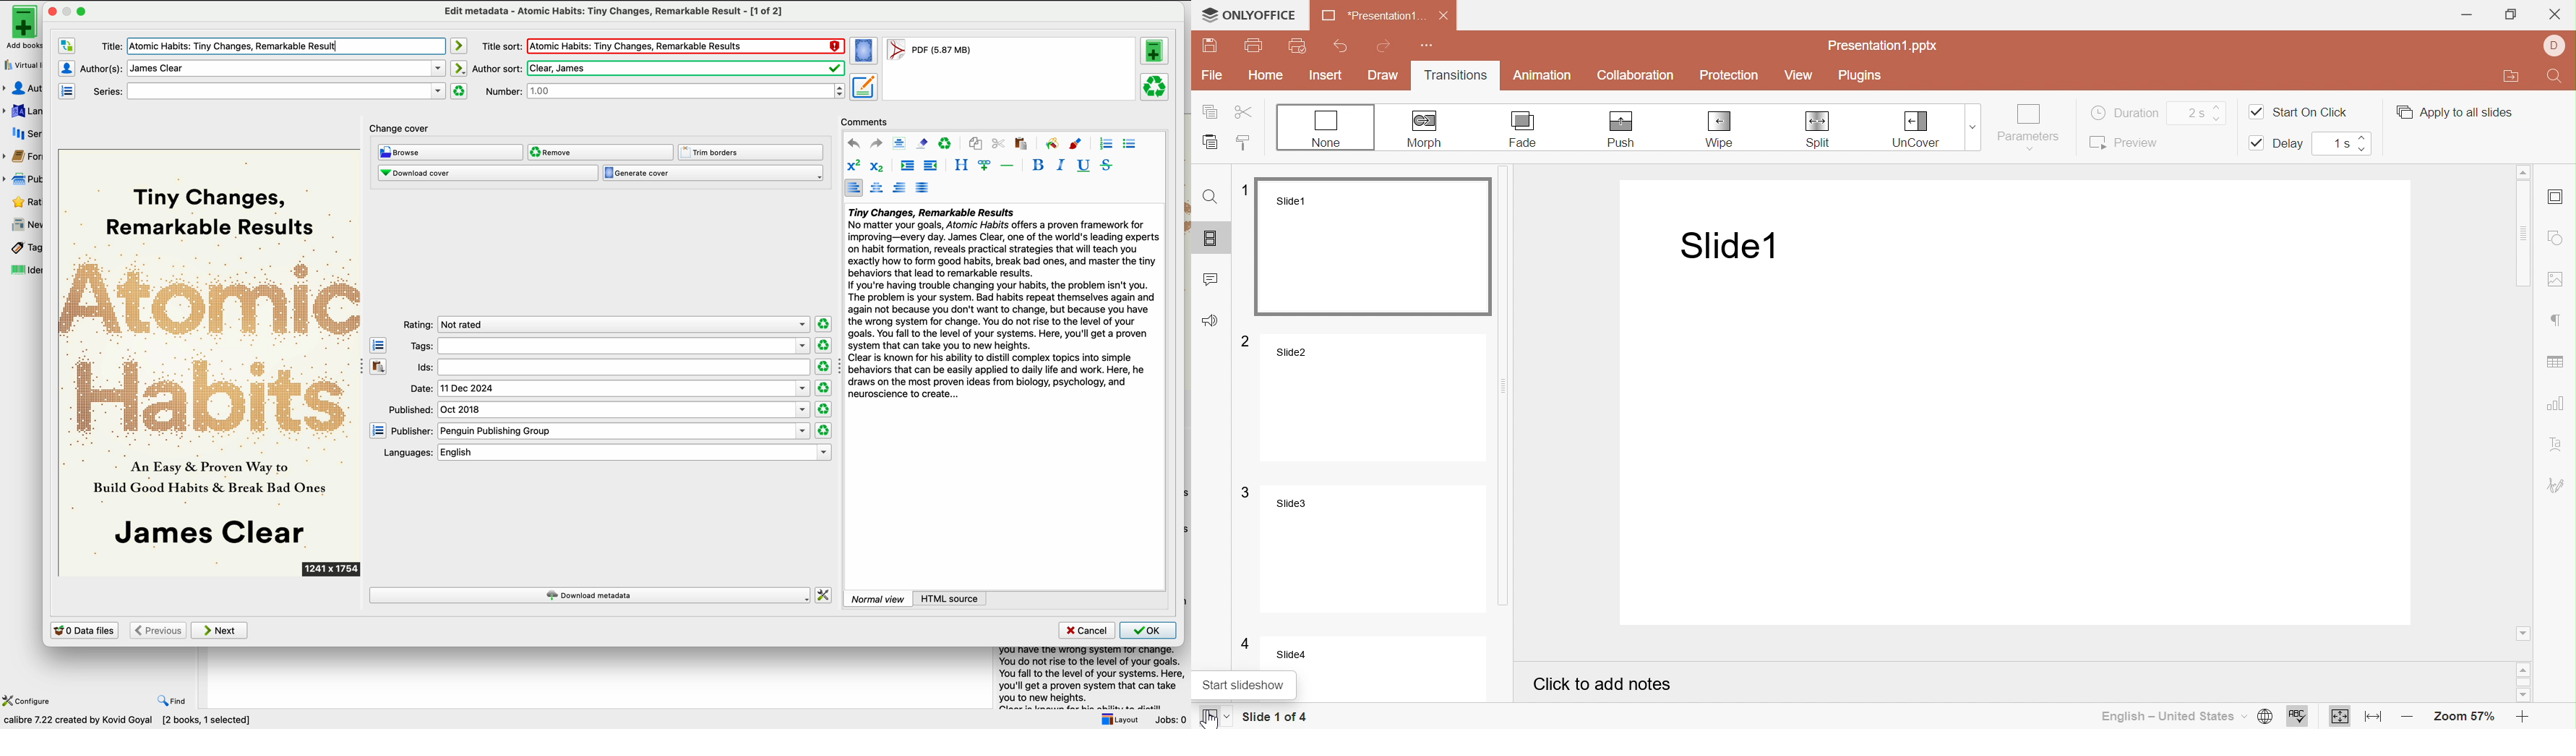  What do you see at coordinates (946, 143) in the screenshot?
I see `clear` at bounding box center [946, 143].